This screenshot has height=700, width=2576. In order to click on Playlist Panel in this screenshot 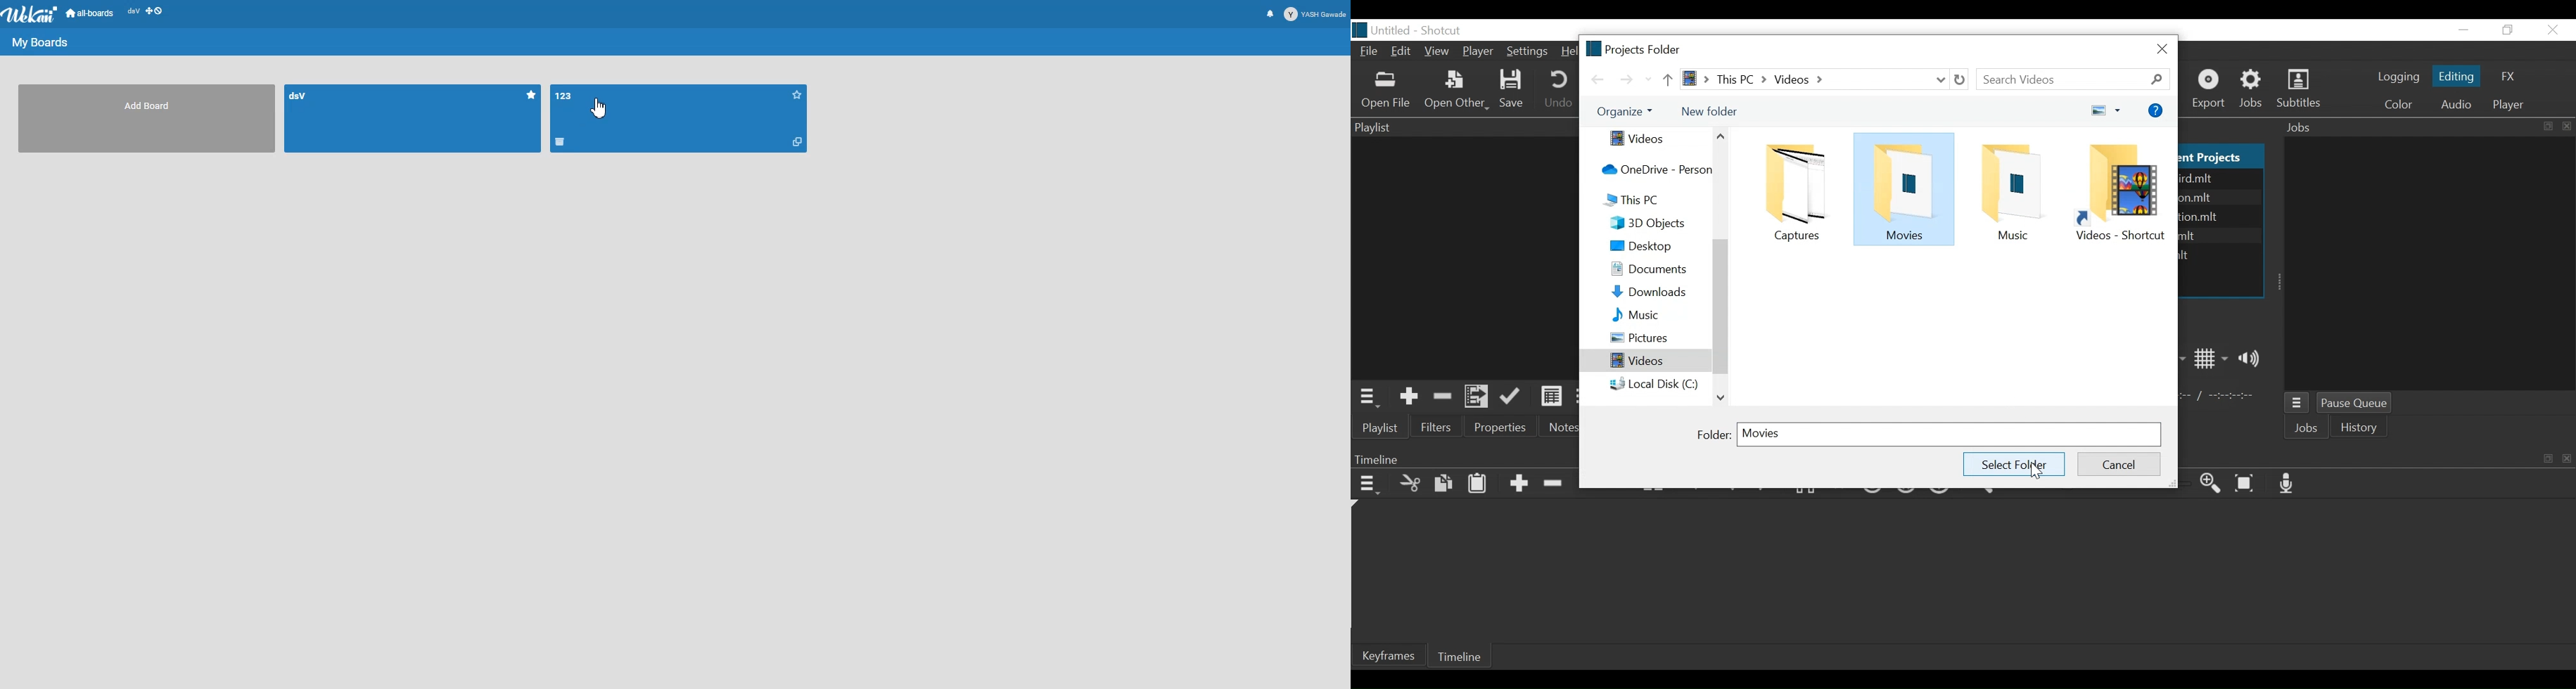, I will do `click(1464, 126)`.